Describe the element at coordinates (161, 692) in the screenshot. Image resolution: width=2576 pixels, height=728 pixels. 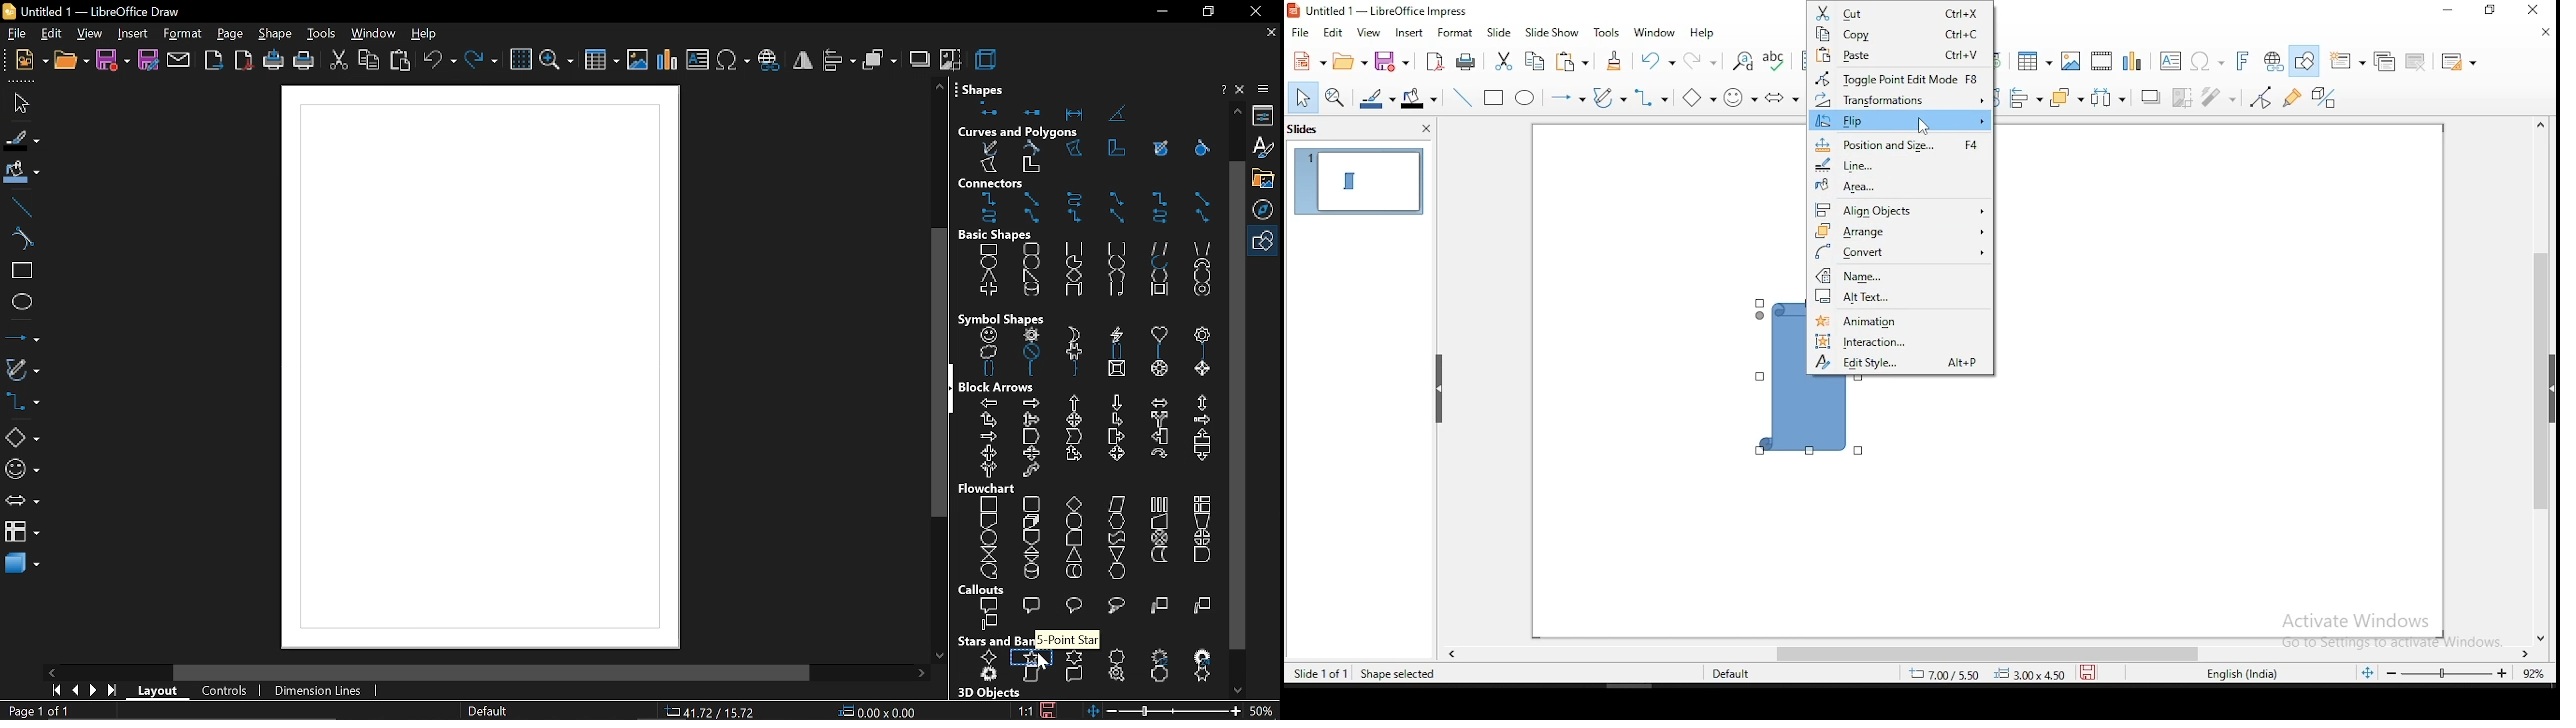
I see `layout` at that location.